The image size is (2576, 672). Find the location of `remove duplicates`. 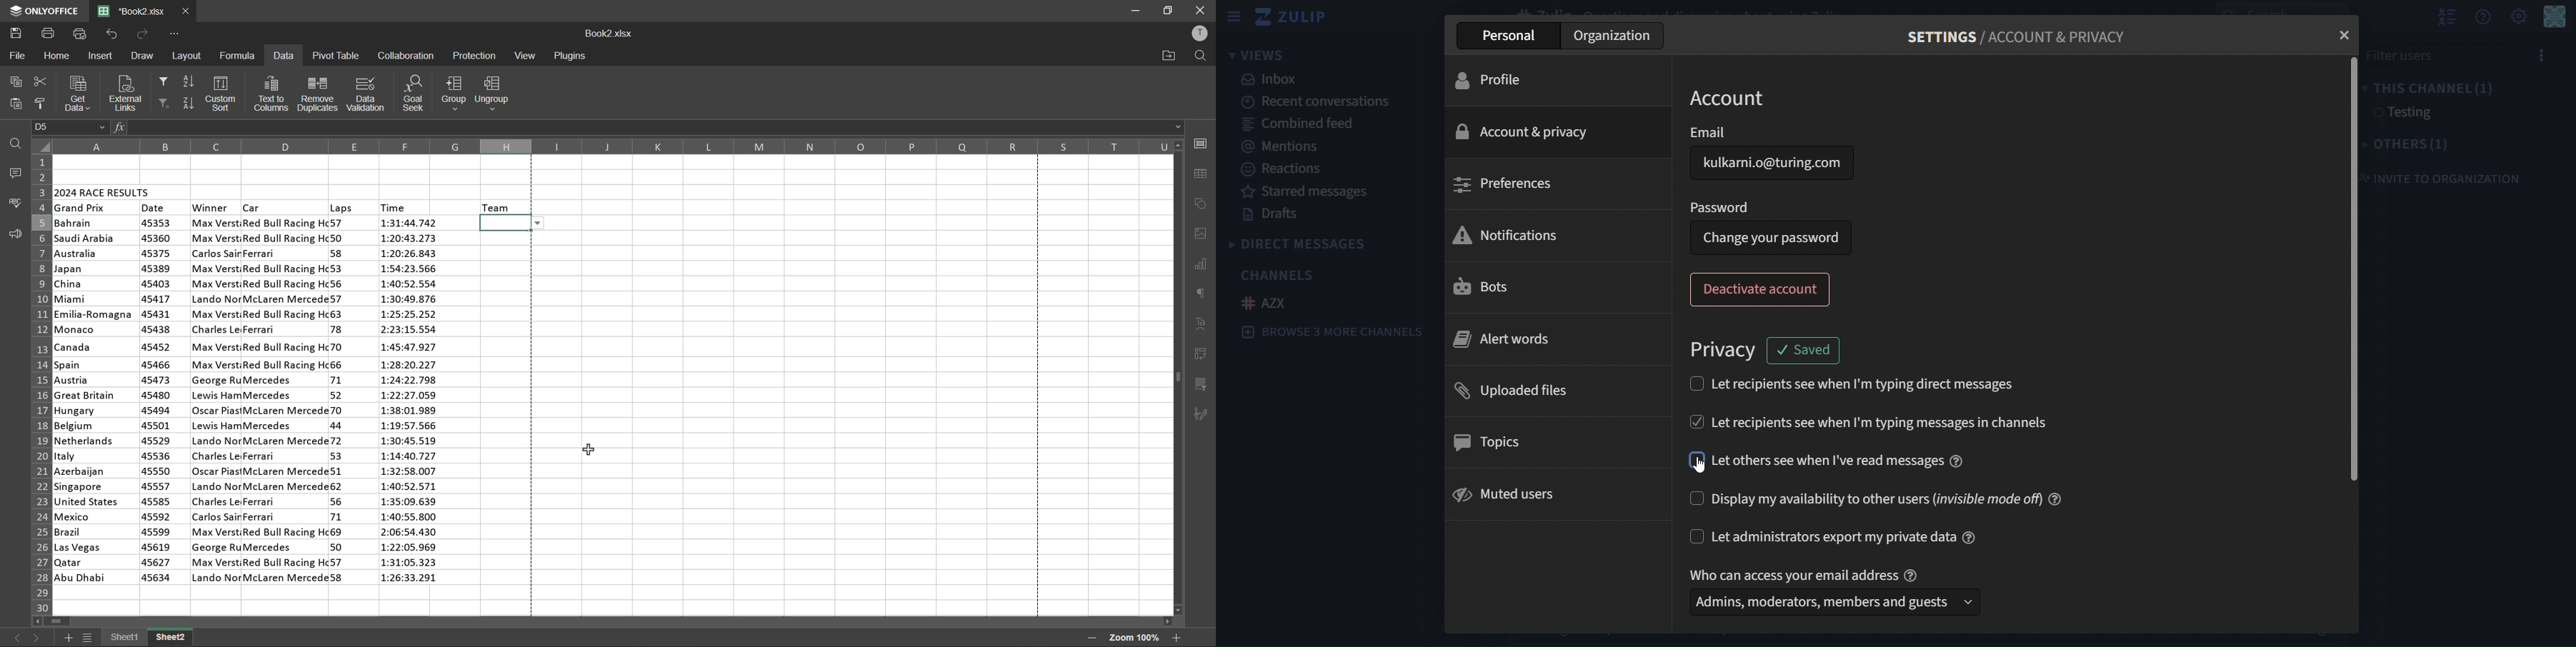

remove duplicates is located at coordinates (317, 94).